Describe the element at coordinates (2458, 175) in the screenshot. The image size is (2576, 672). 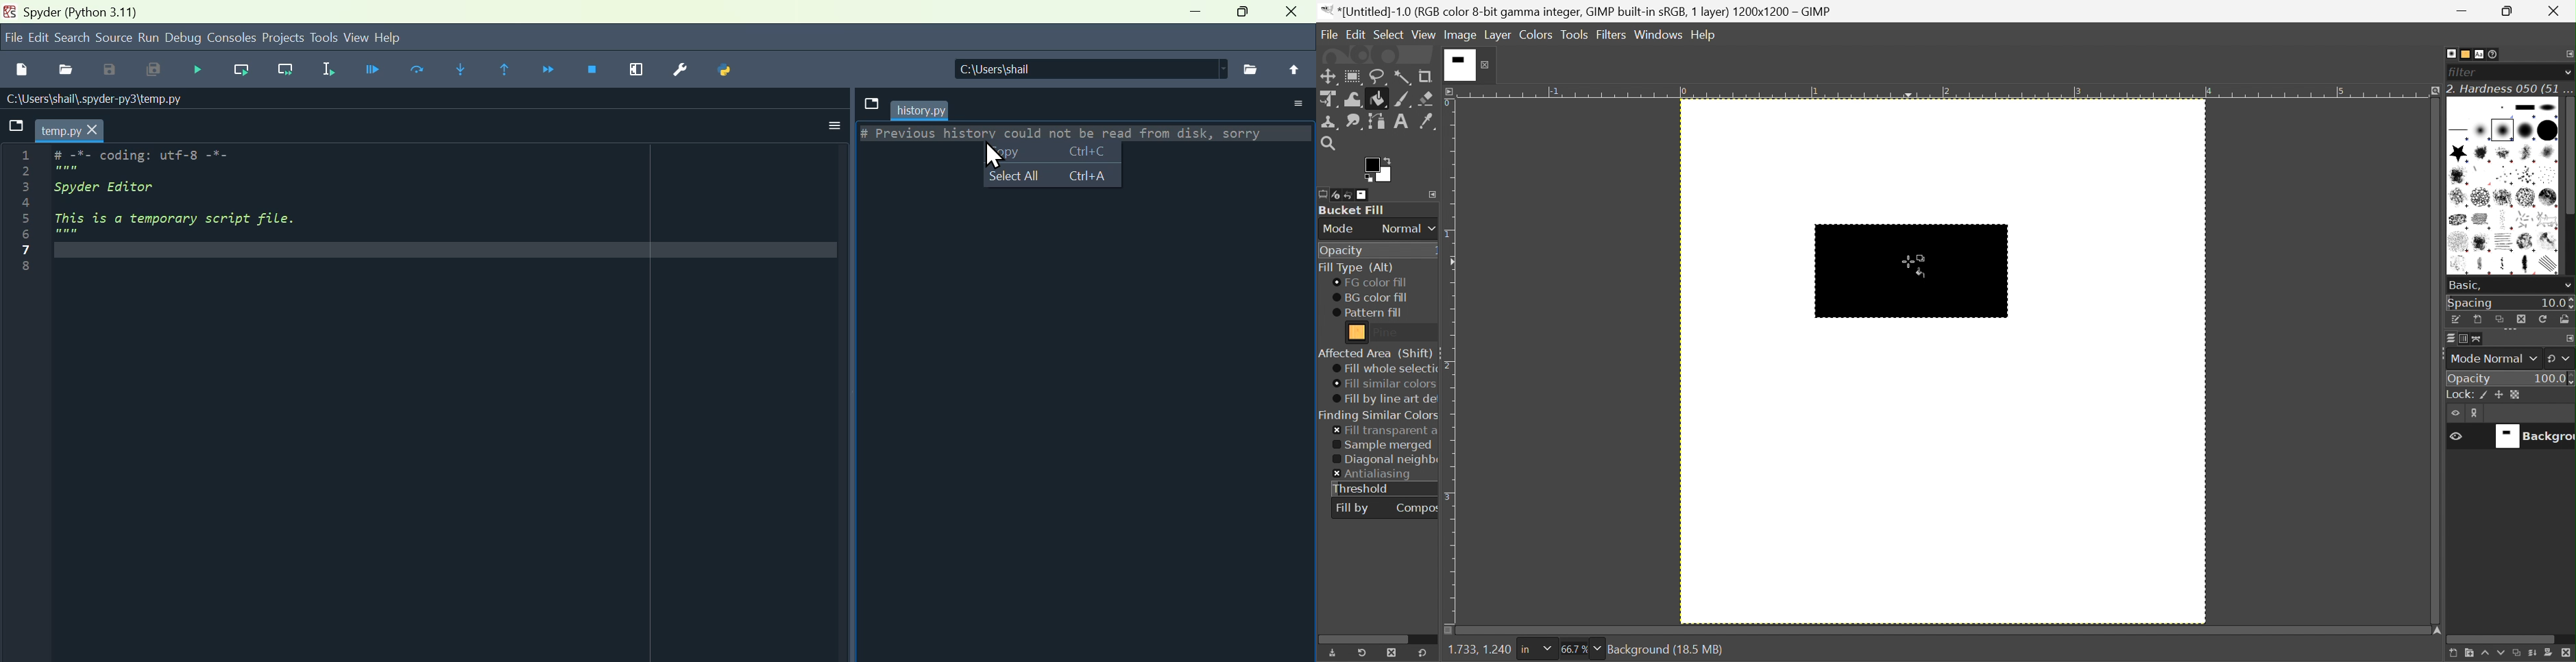
I see `Acrylic 05` at that location.